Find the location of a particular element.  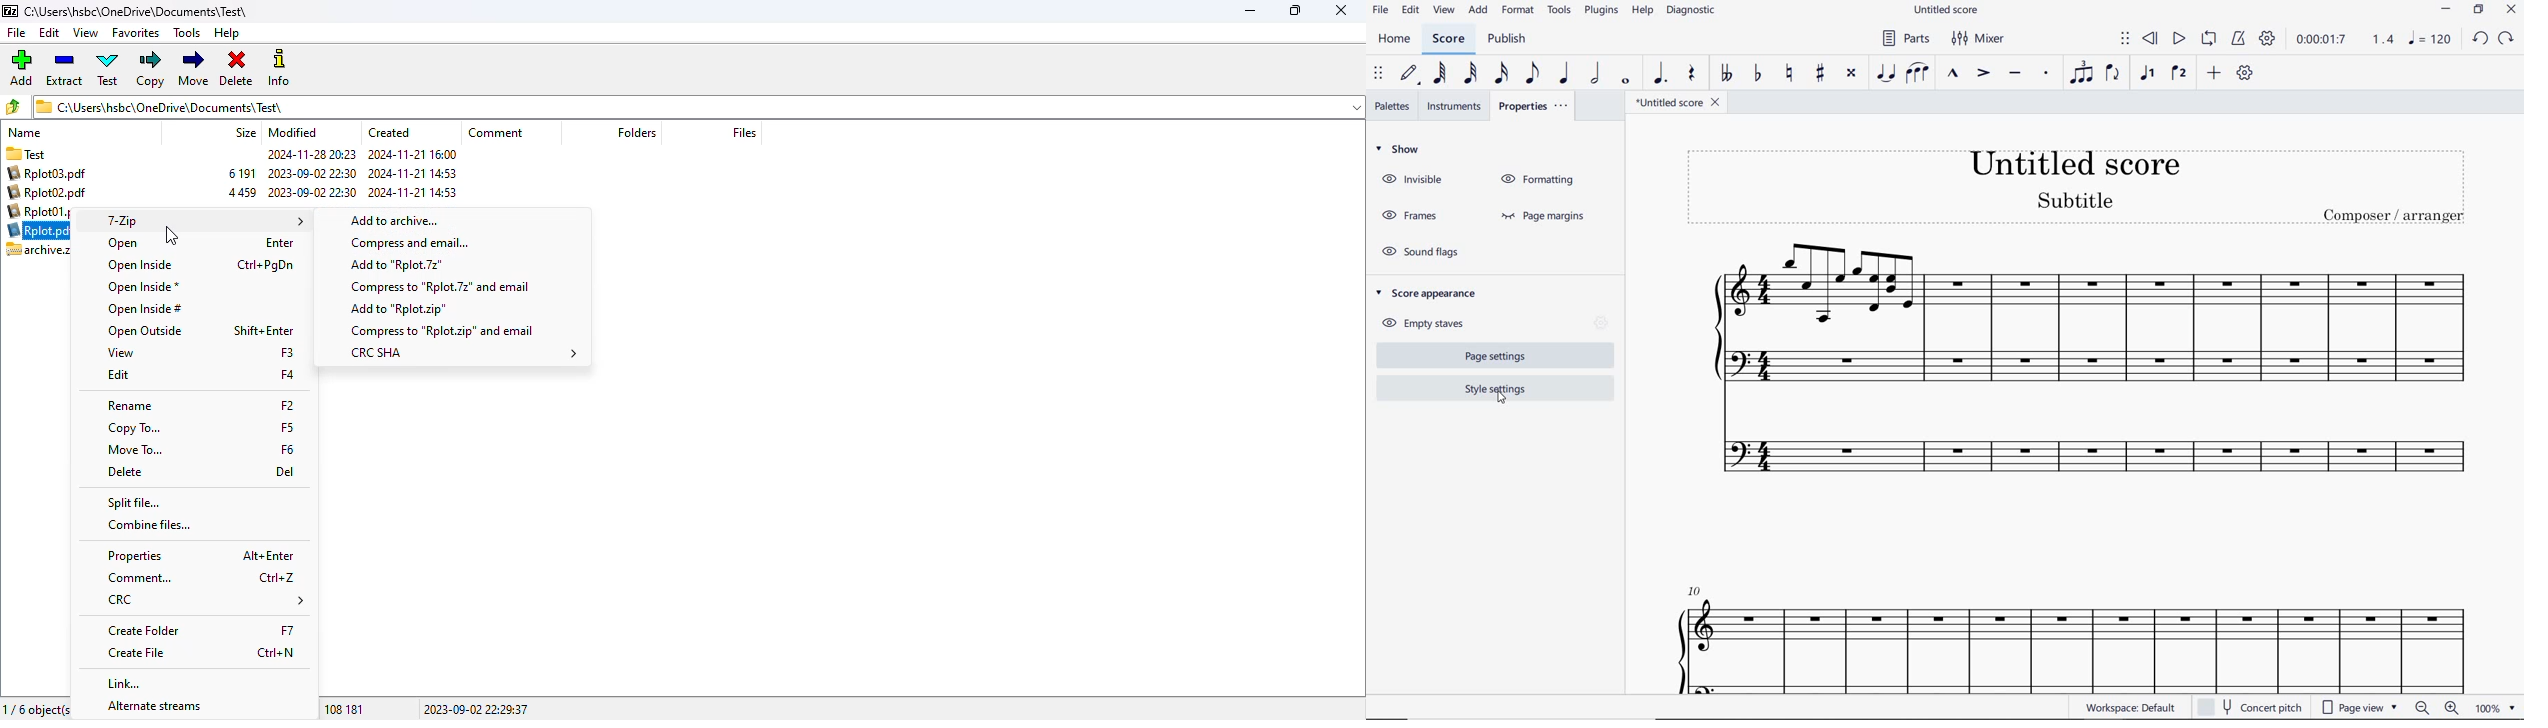

SOUND FLAGS is located at coordinates (1424, 252).